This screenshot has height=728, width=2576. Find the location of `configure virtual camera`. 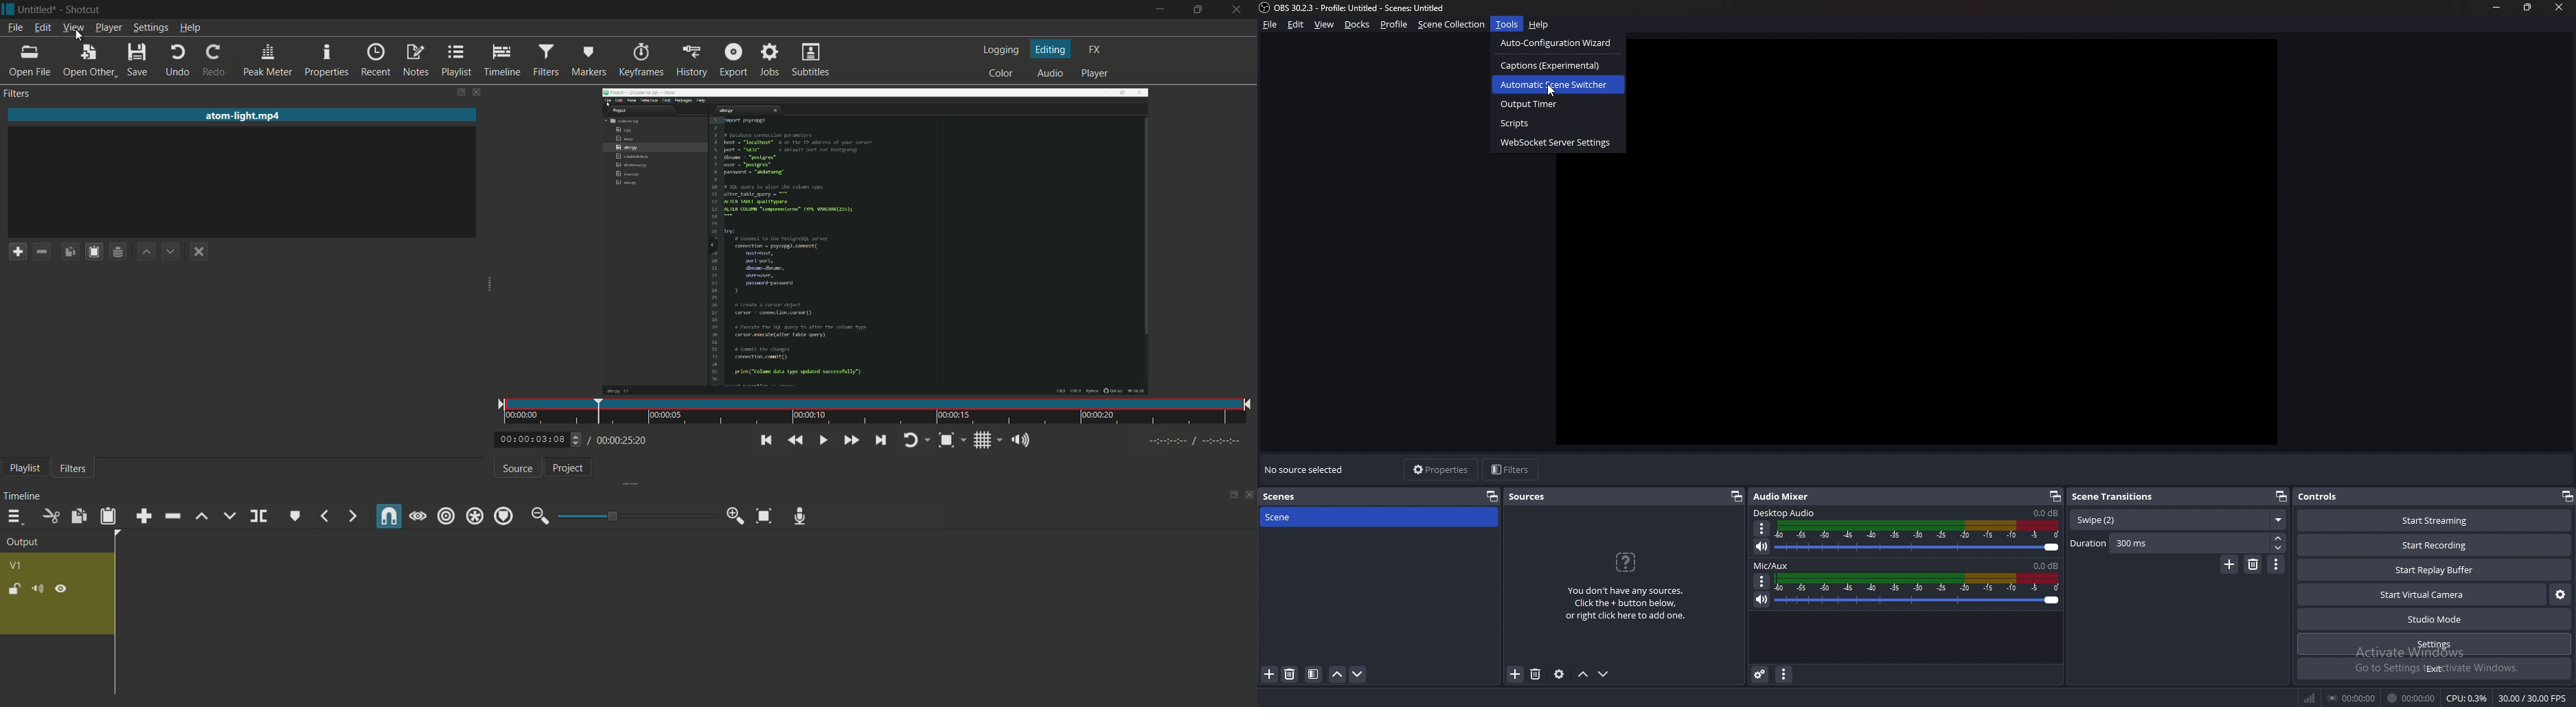

configure virtual camera is located at coordinates (2560, 594).